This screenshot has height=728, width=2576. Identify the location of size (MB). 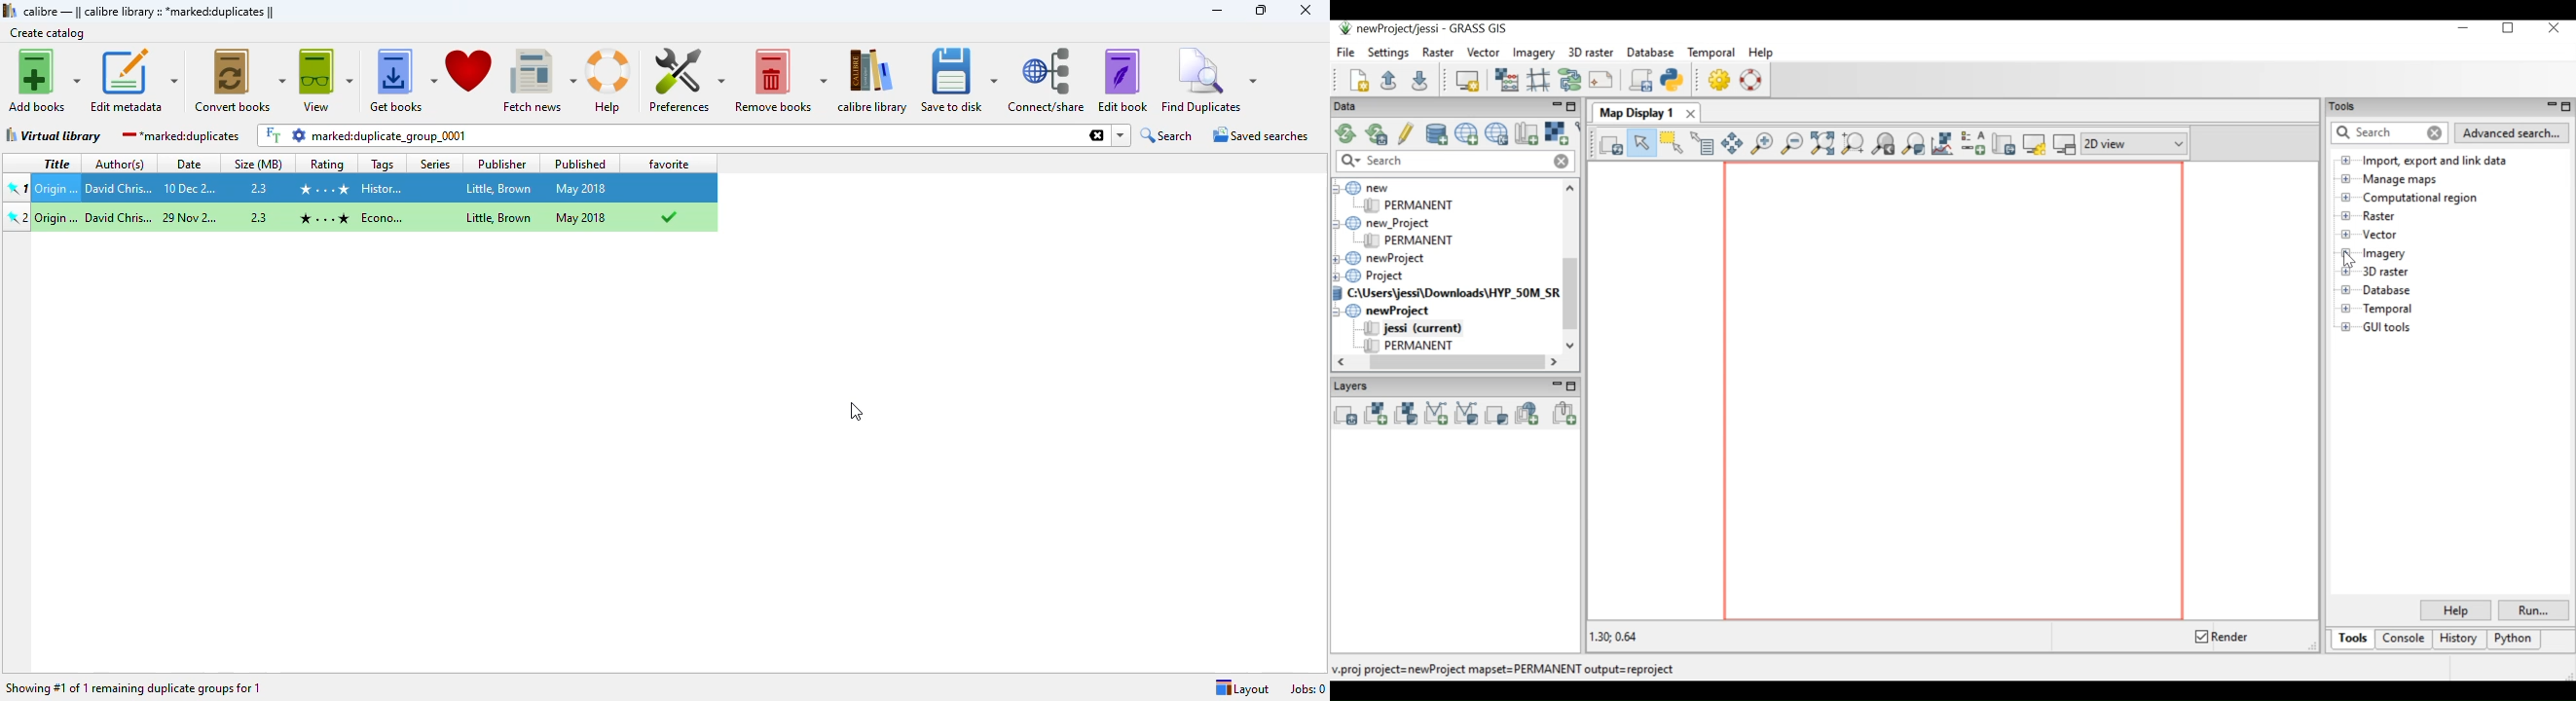
(256, 163).